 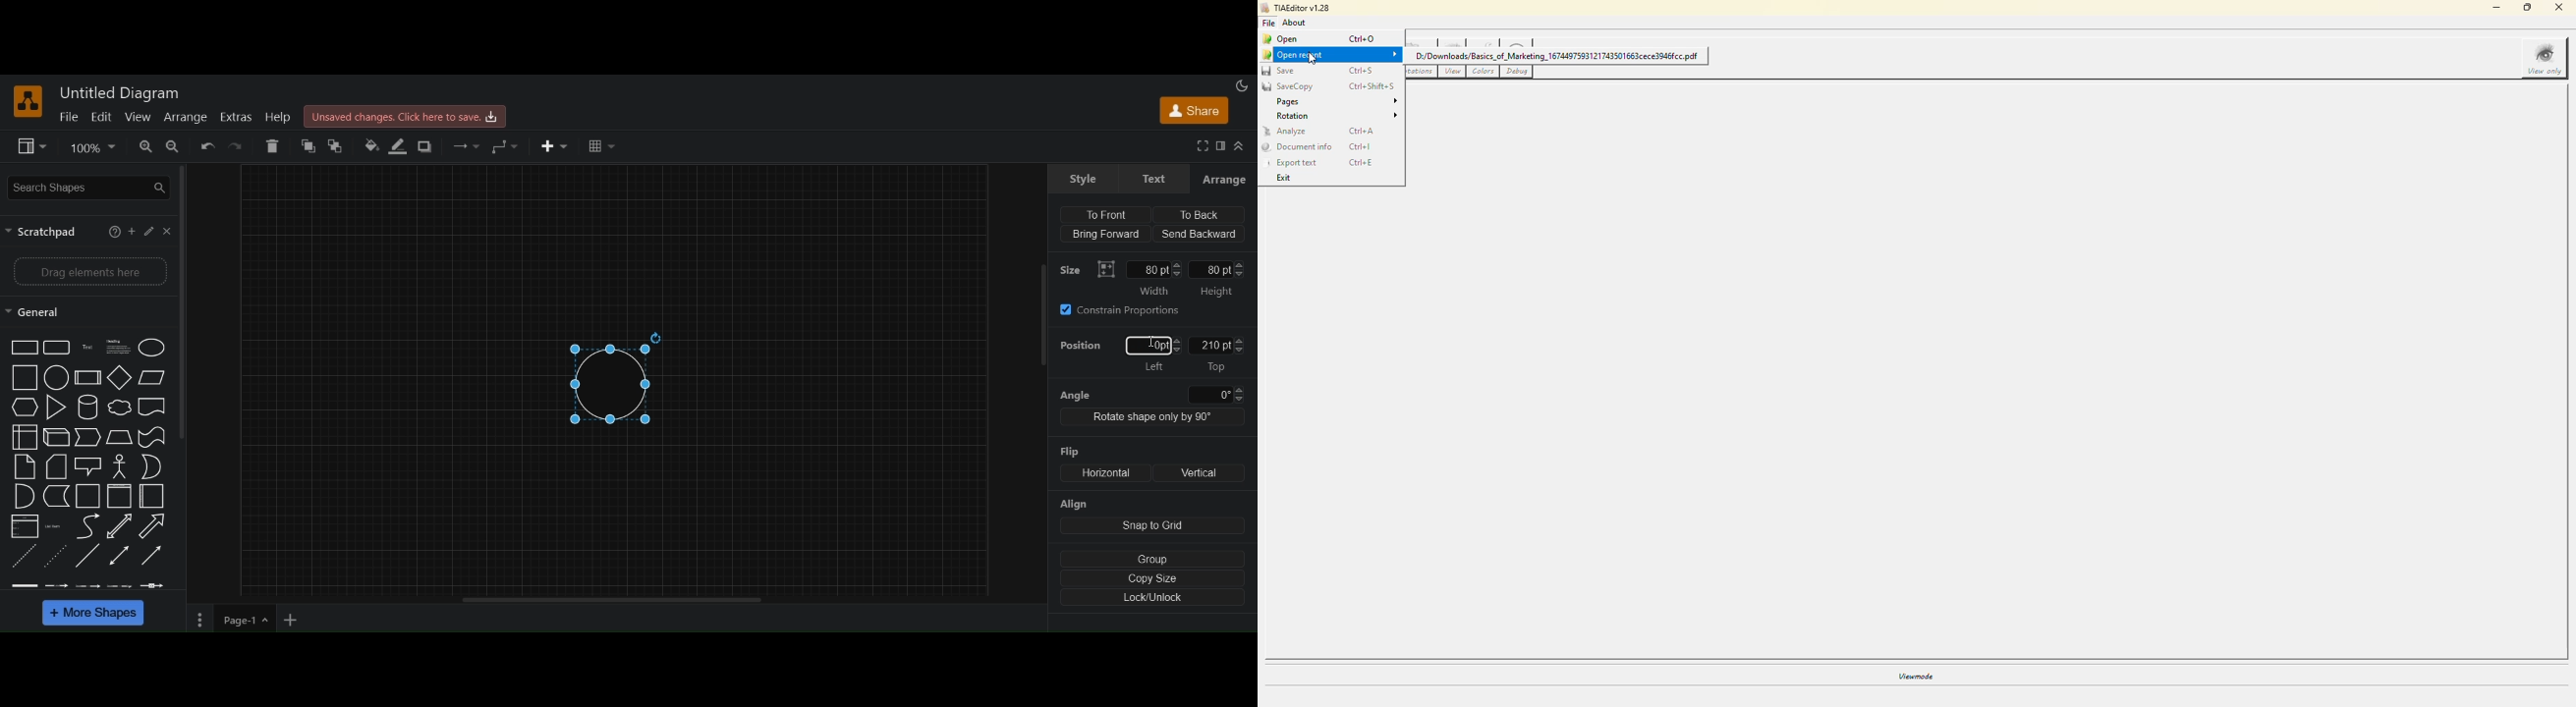 What do you see at coordinates (208, 147) in the screenshot?
I see `undo` at bounding box center [208, 147].